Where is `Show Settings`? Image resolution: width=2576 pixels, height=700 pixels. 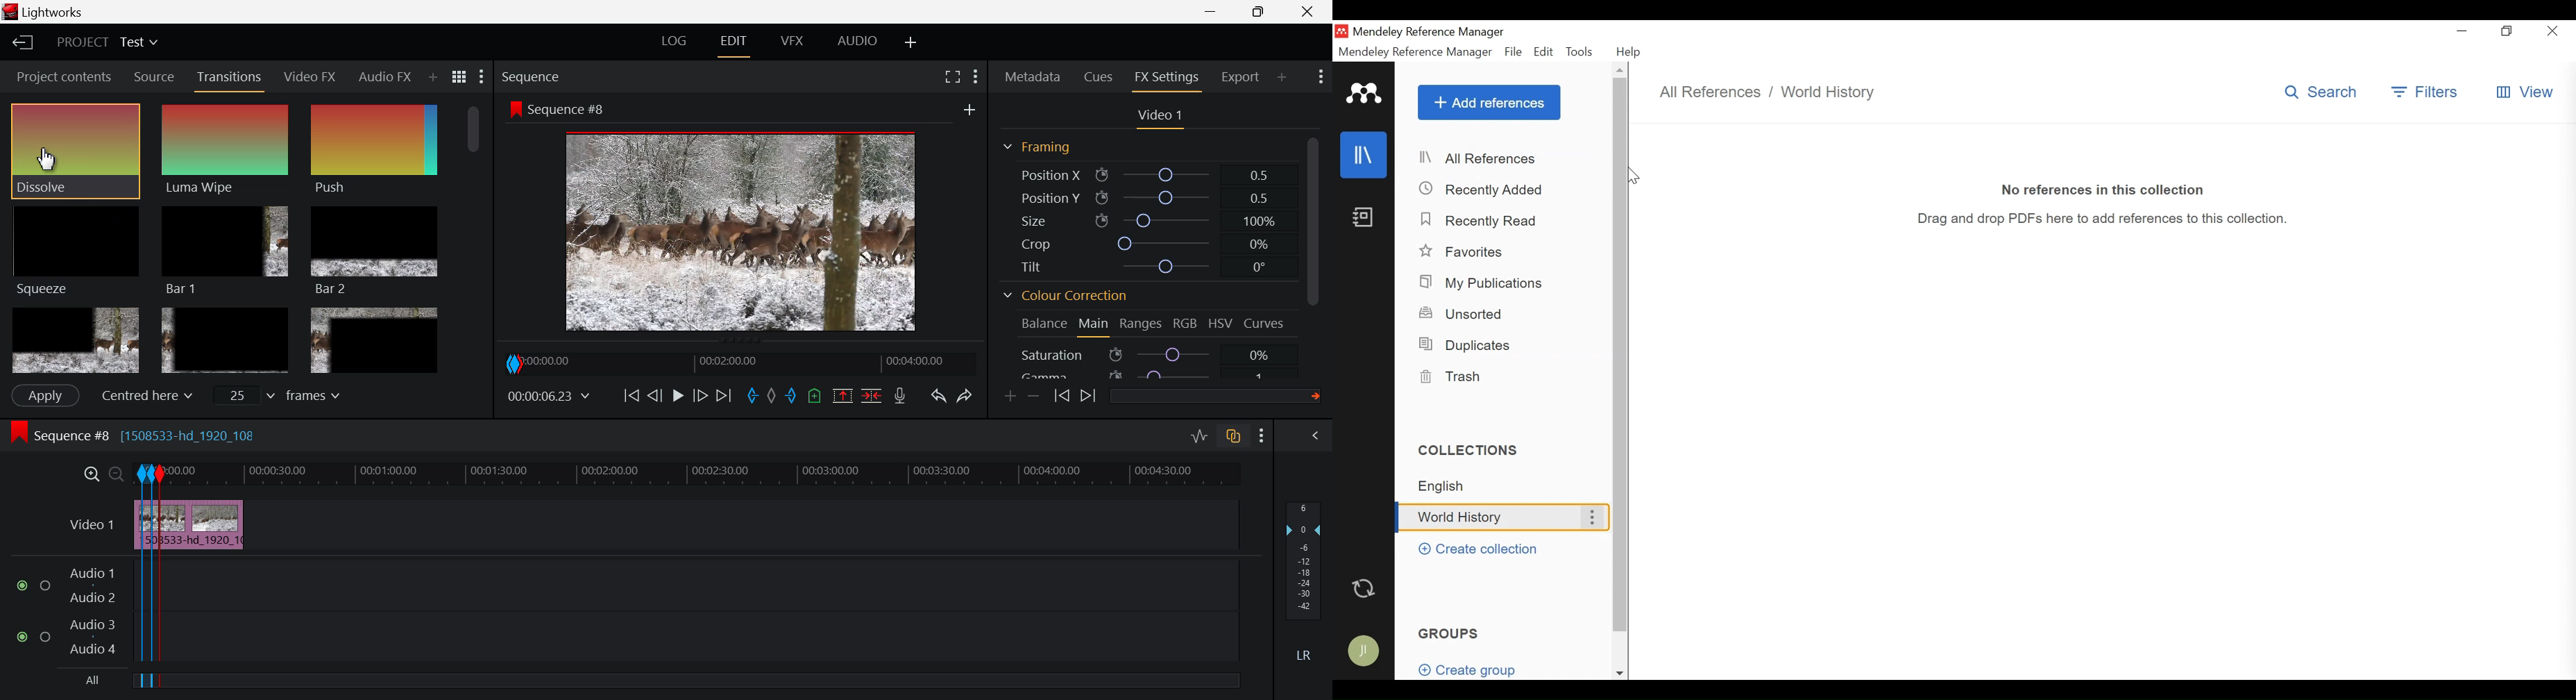
Show Settings is located at coordinates (1264, 435).